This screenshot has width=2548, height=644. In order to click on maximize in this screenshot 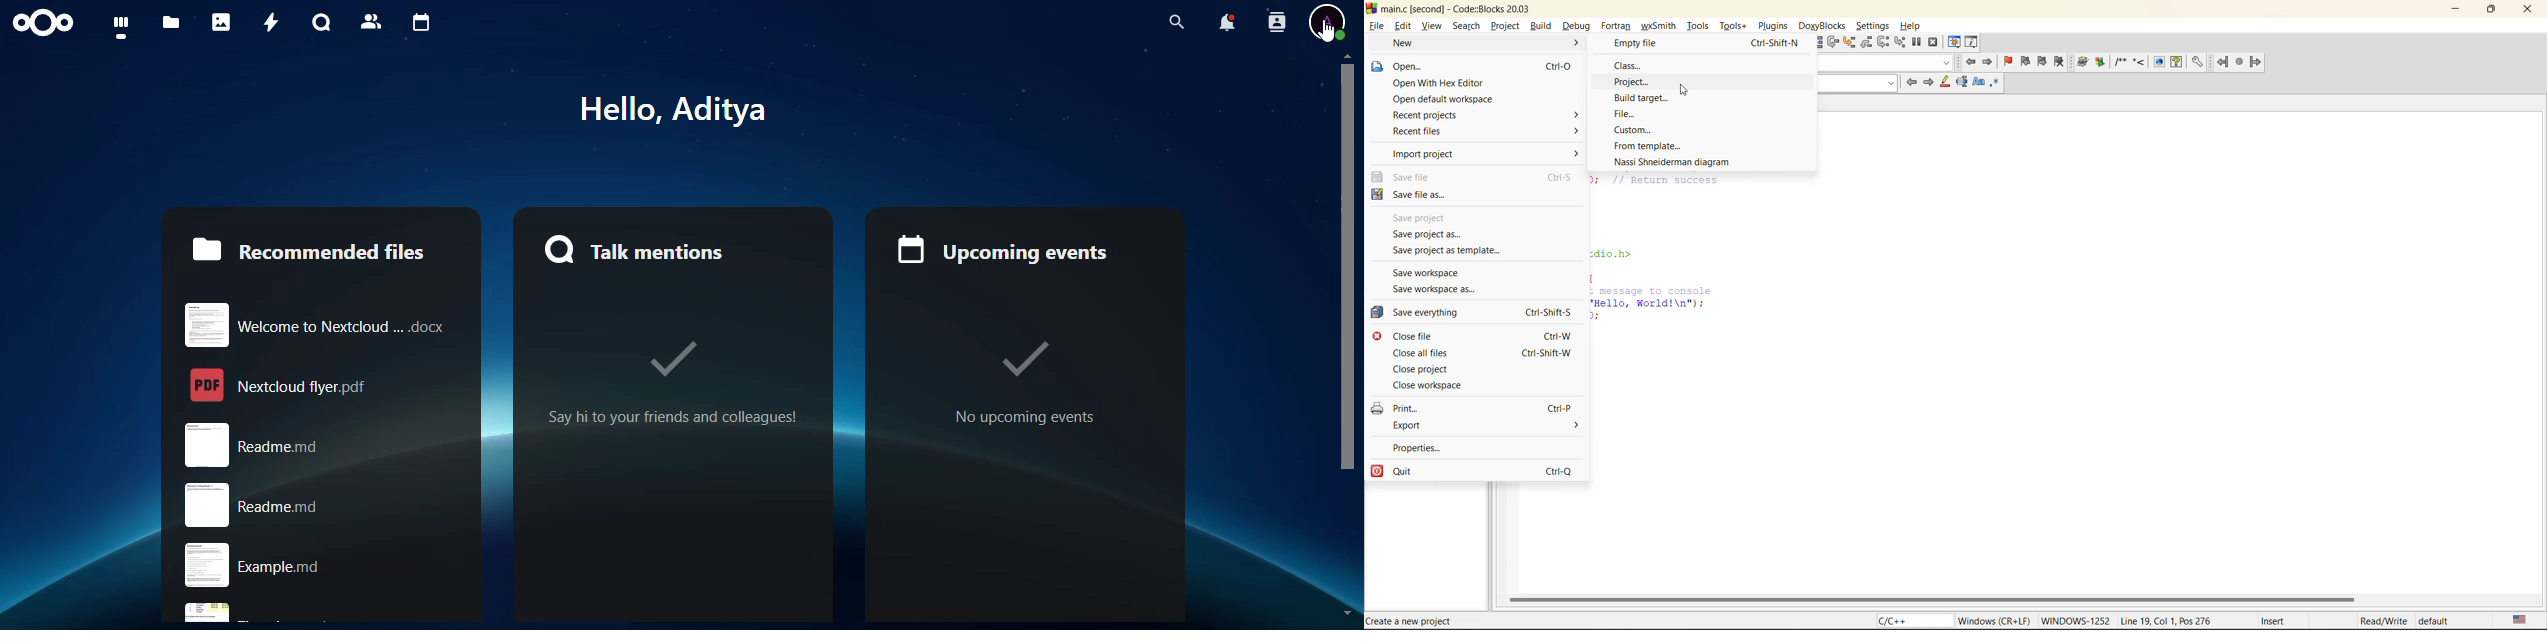, I will do `click(2495, 11)`.